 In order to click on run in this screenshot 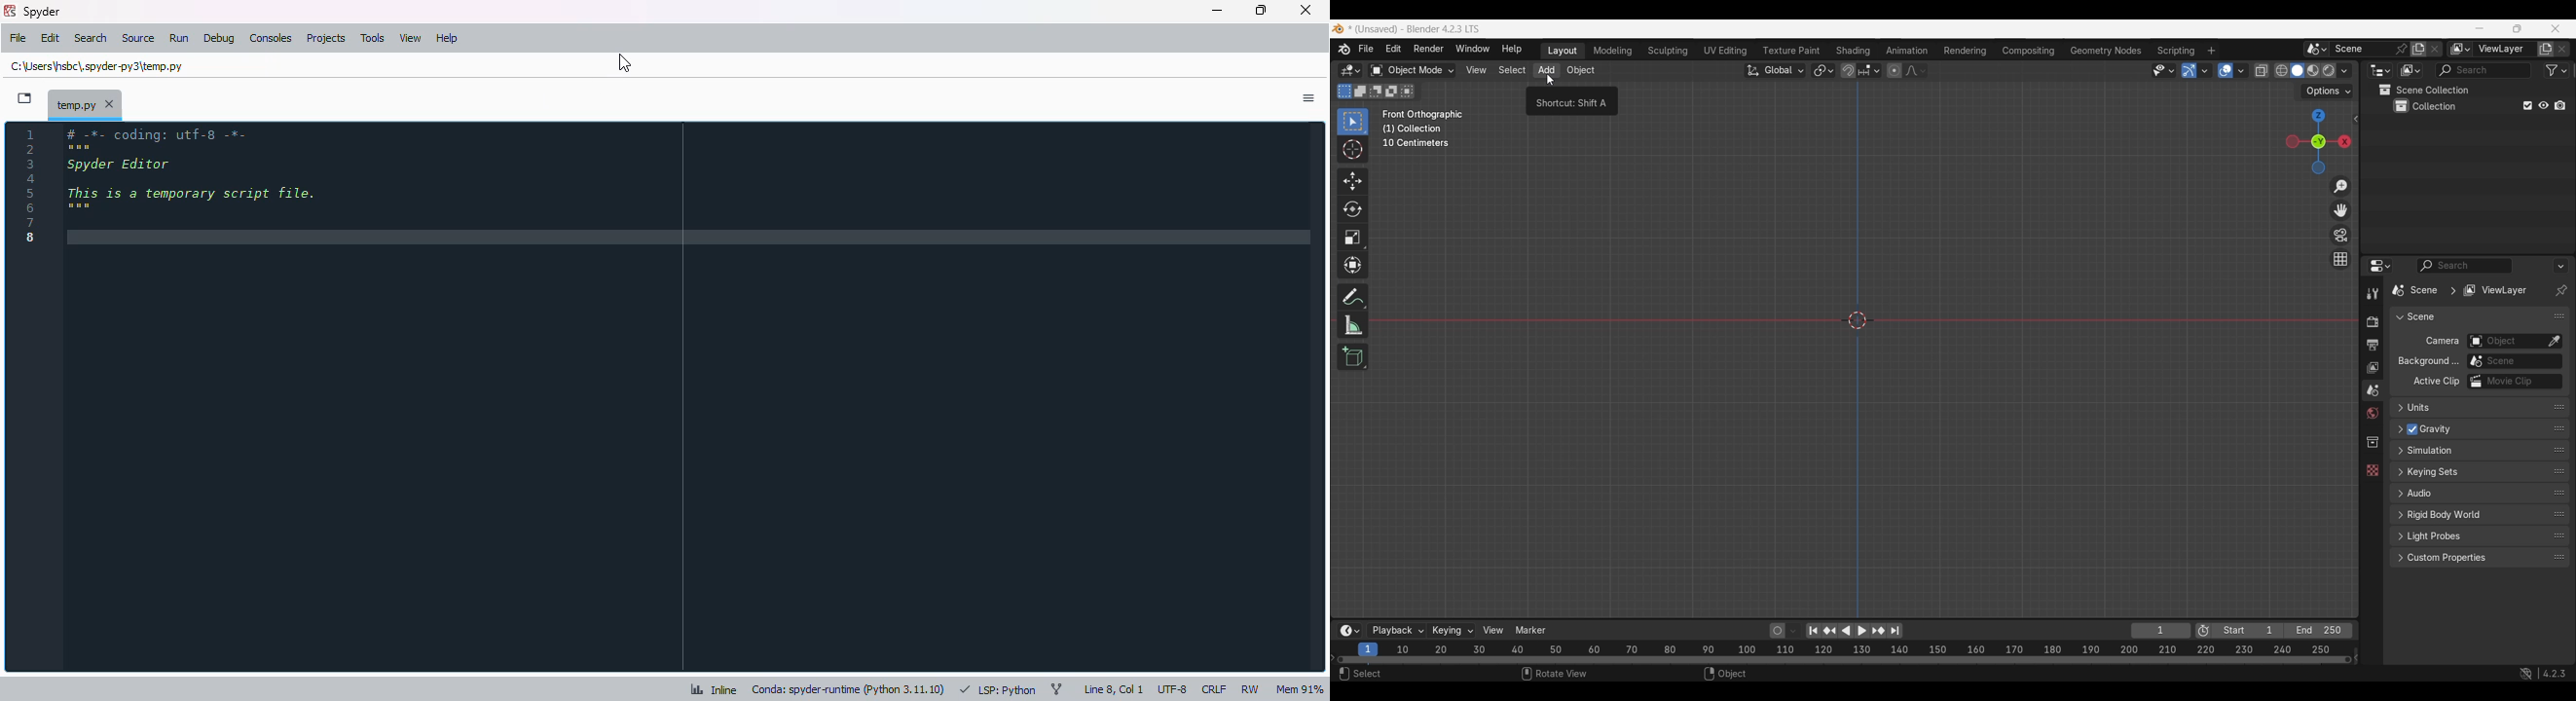, I will do `click(180, 38)`.